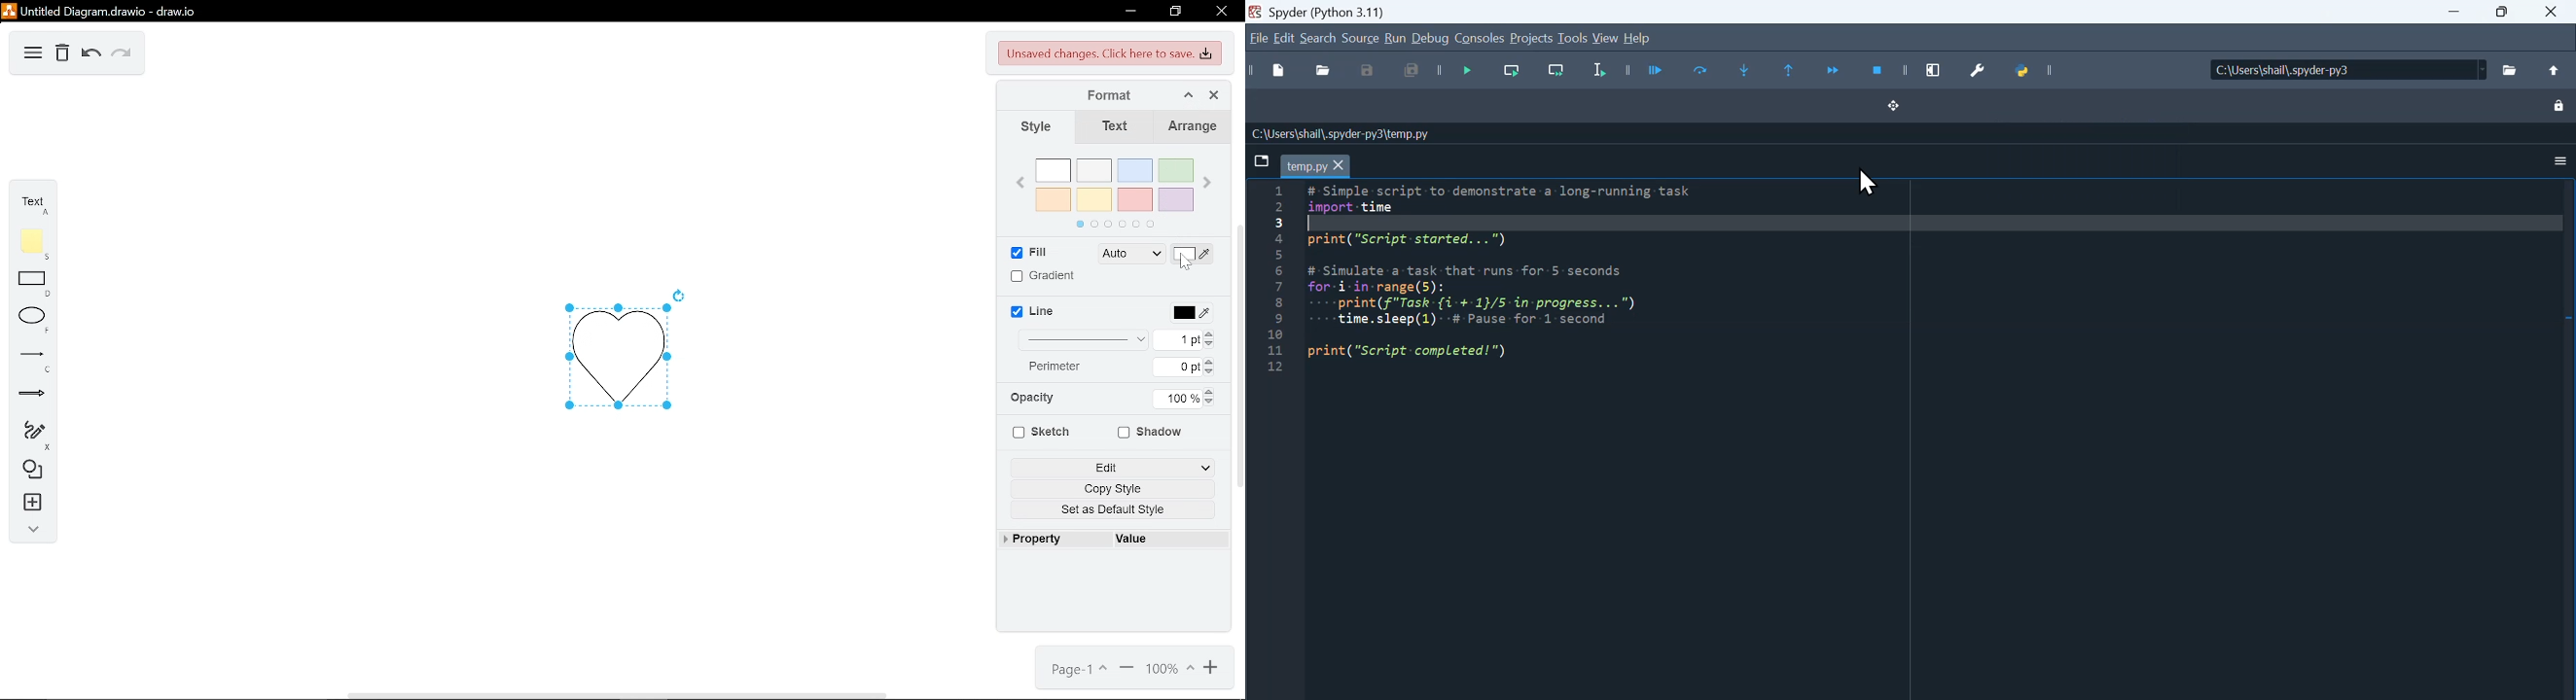 This screenshot has width=2576, height=700. What do you see at coordinates (1394, 37) in the screenshot?
I see `run` at bounding box center [1394, 37].